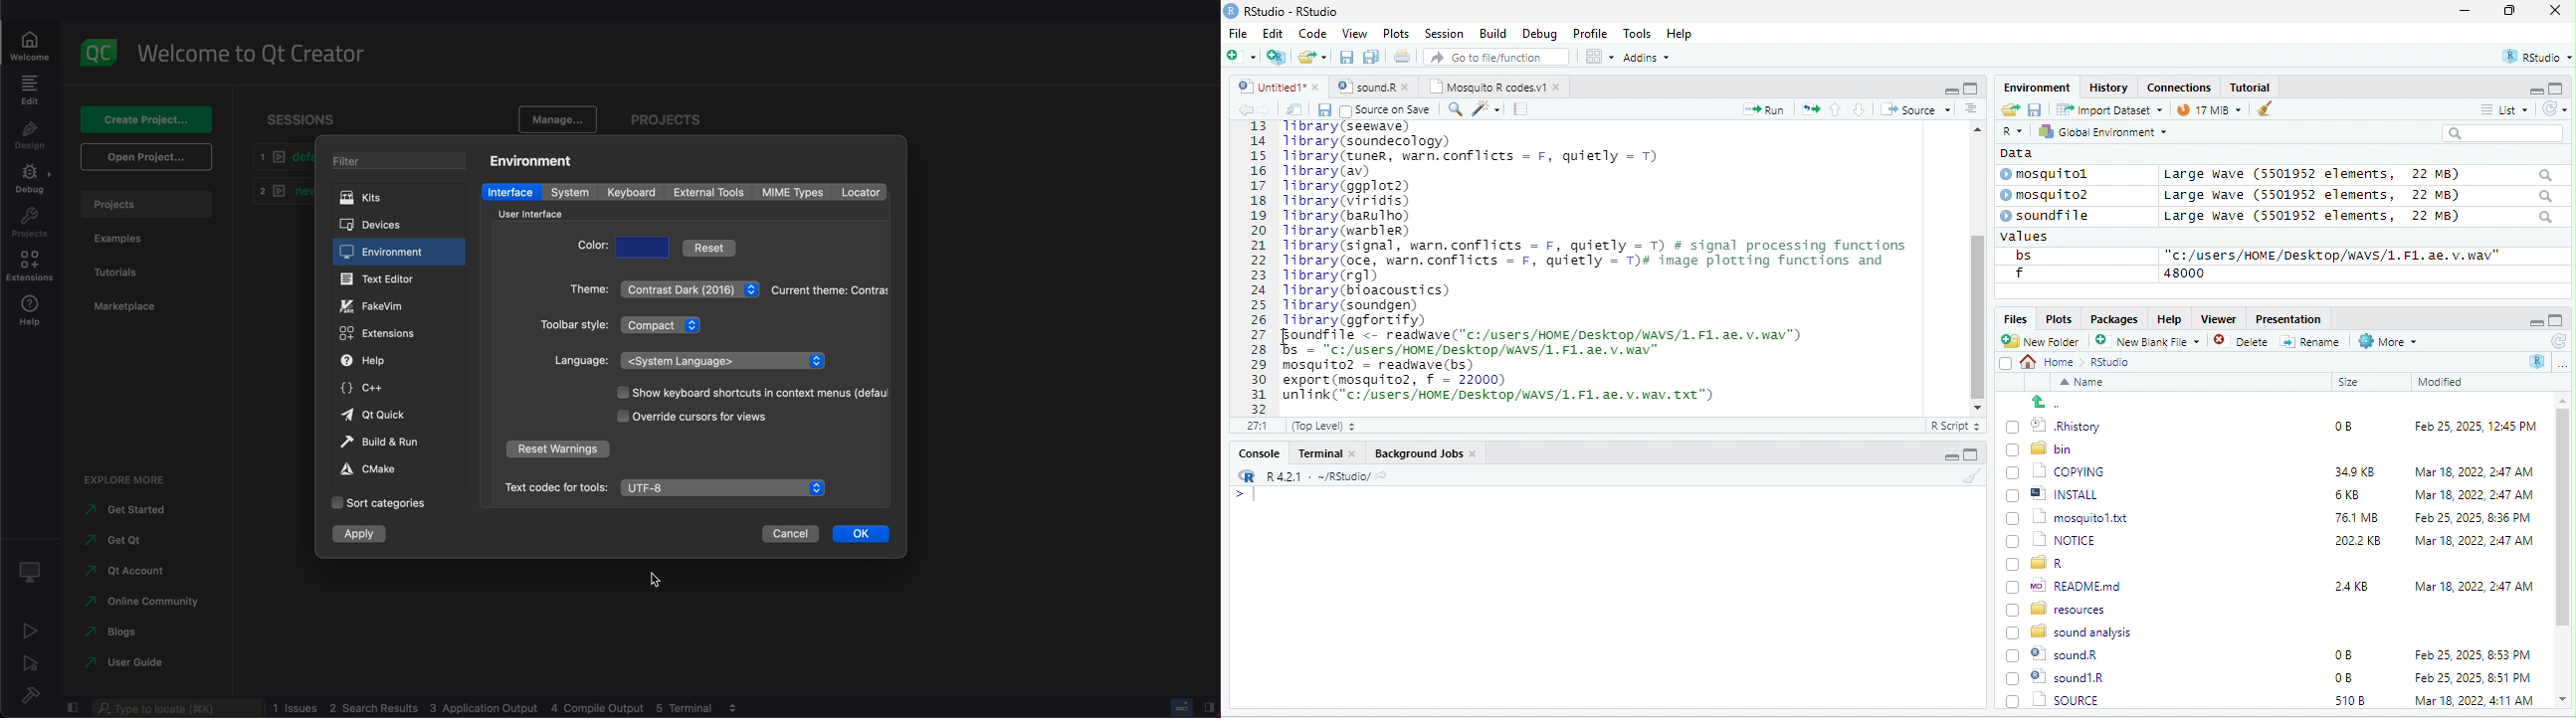 The width and height of the screenshot is (2576, 728). What do you see at coordinates (2049, 541) in the screenshot?
I see `(7) 1 NOTICE` at bounding box center [2049, 541].